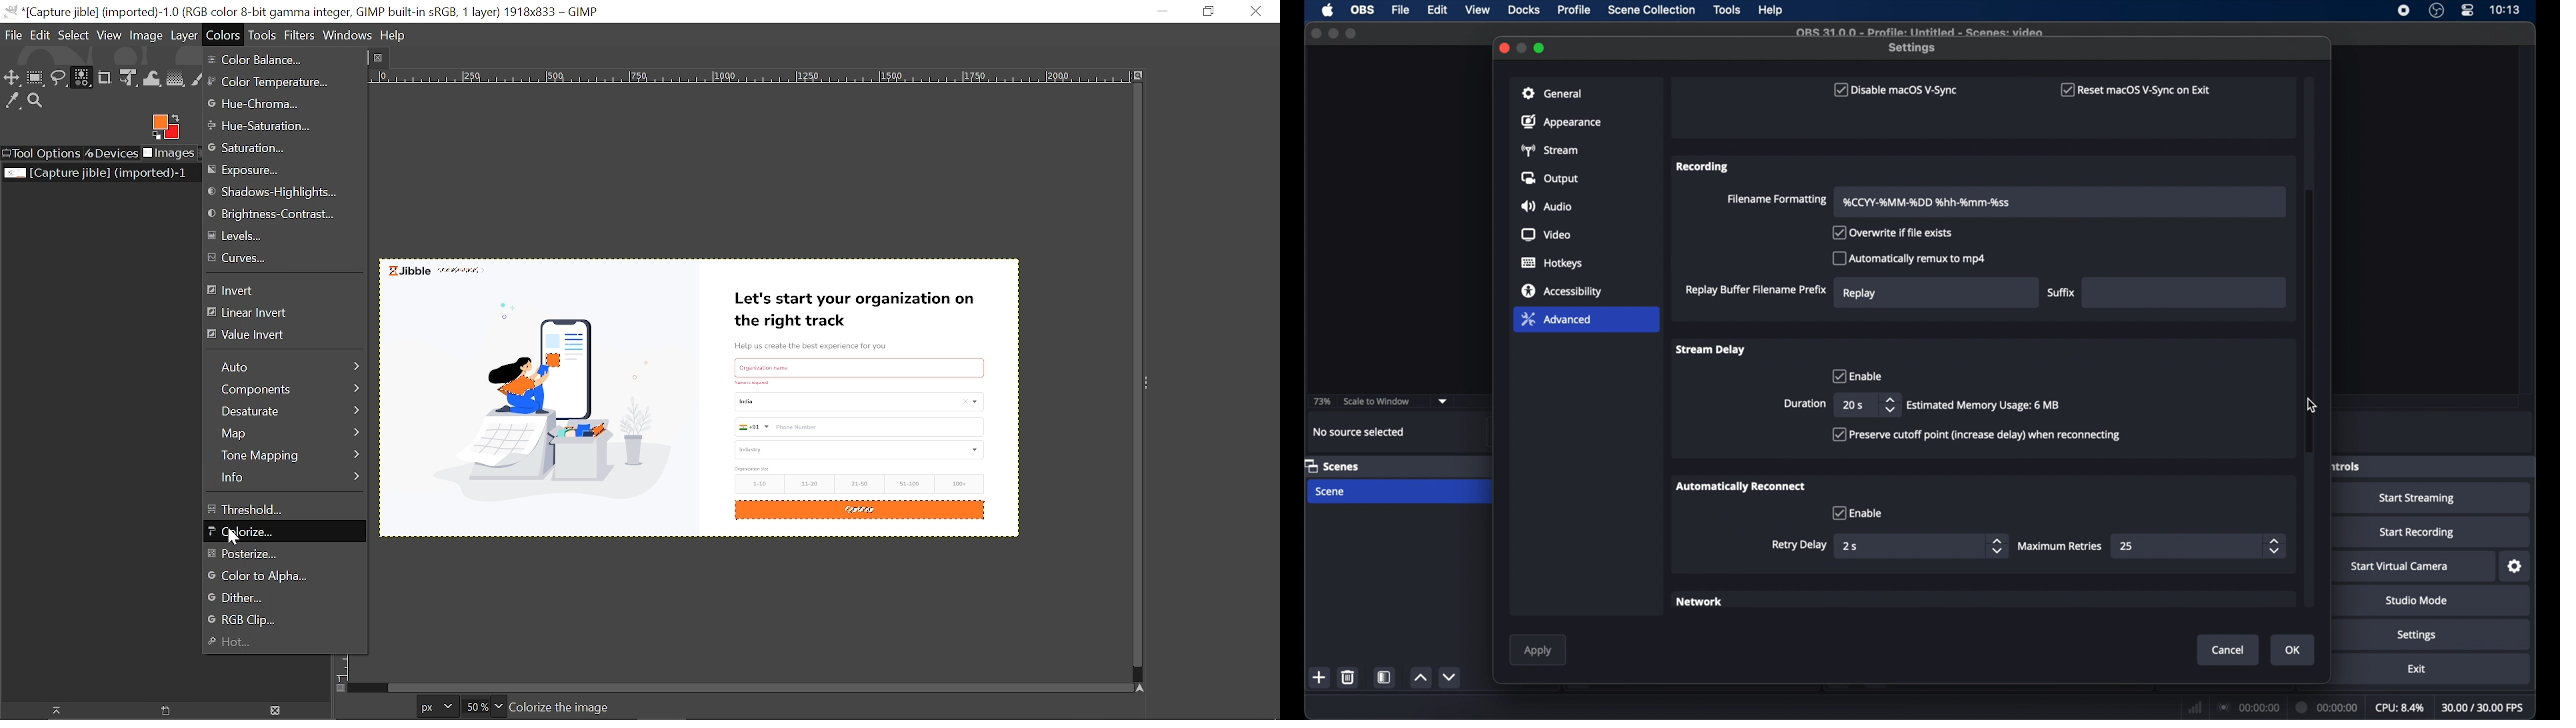  Describe the element at coordinates (2061, 546) in the screenshot. I see `maximum retires` at that location.